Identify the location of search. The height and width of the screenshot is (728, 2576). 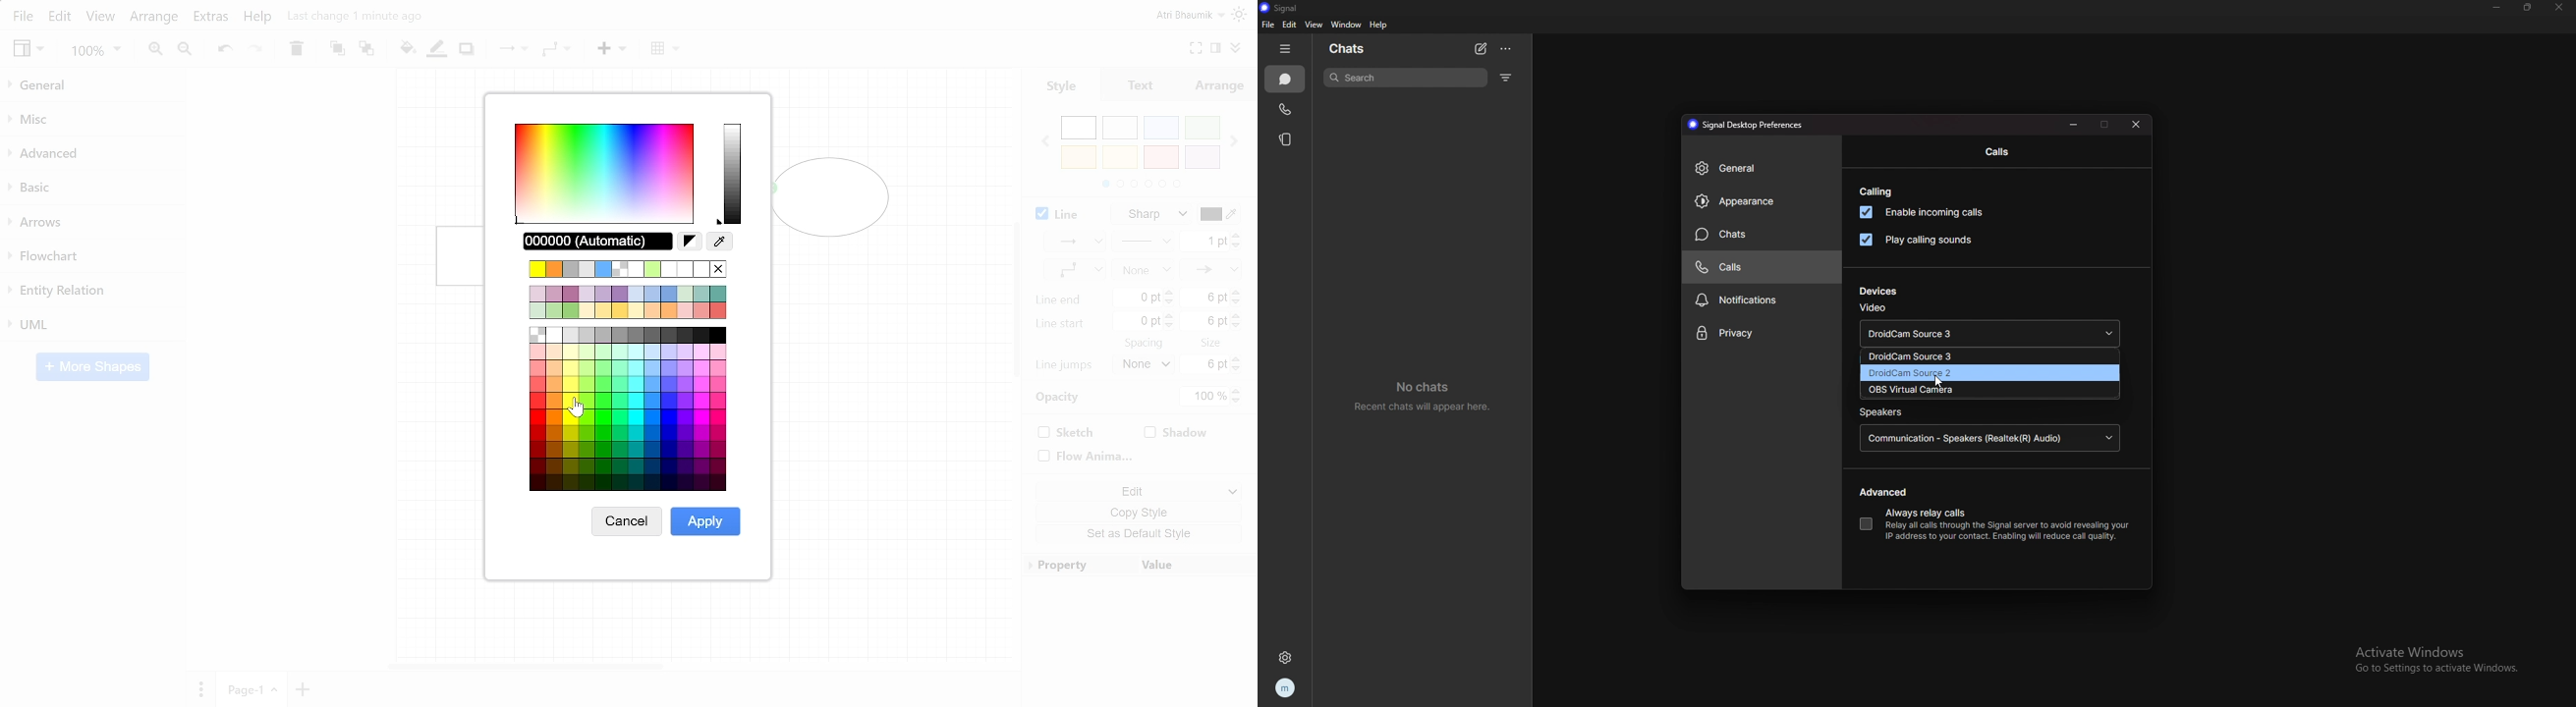
(1407, 77).